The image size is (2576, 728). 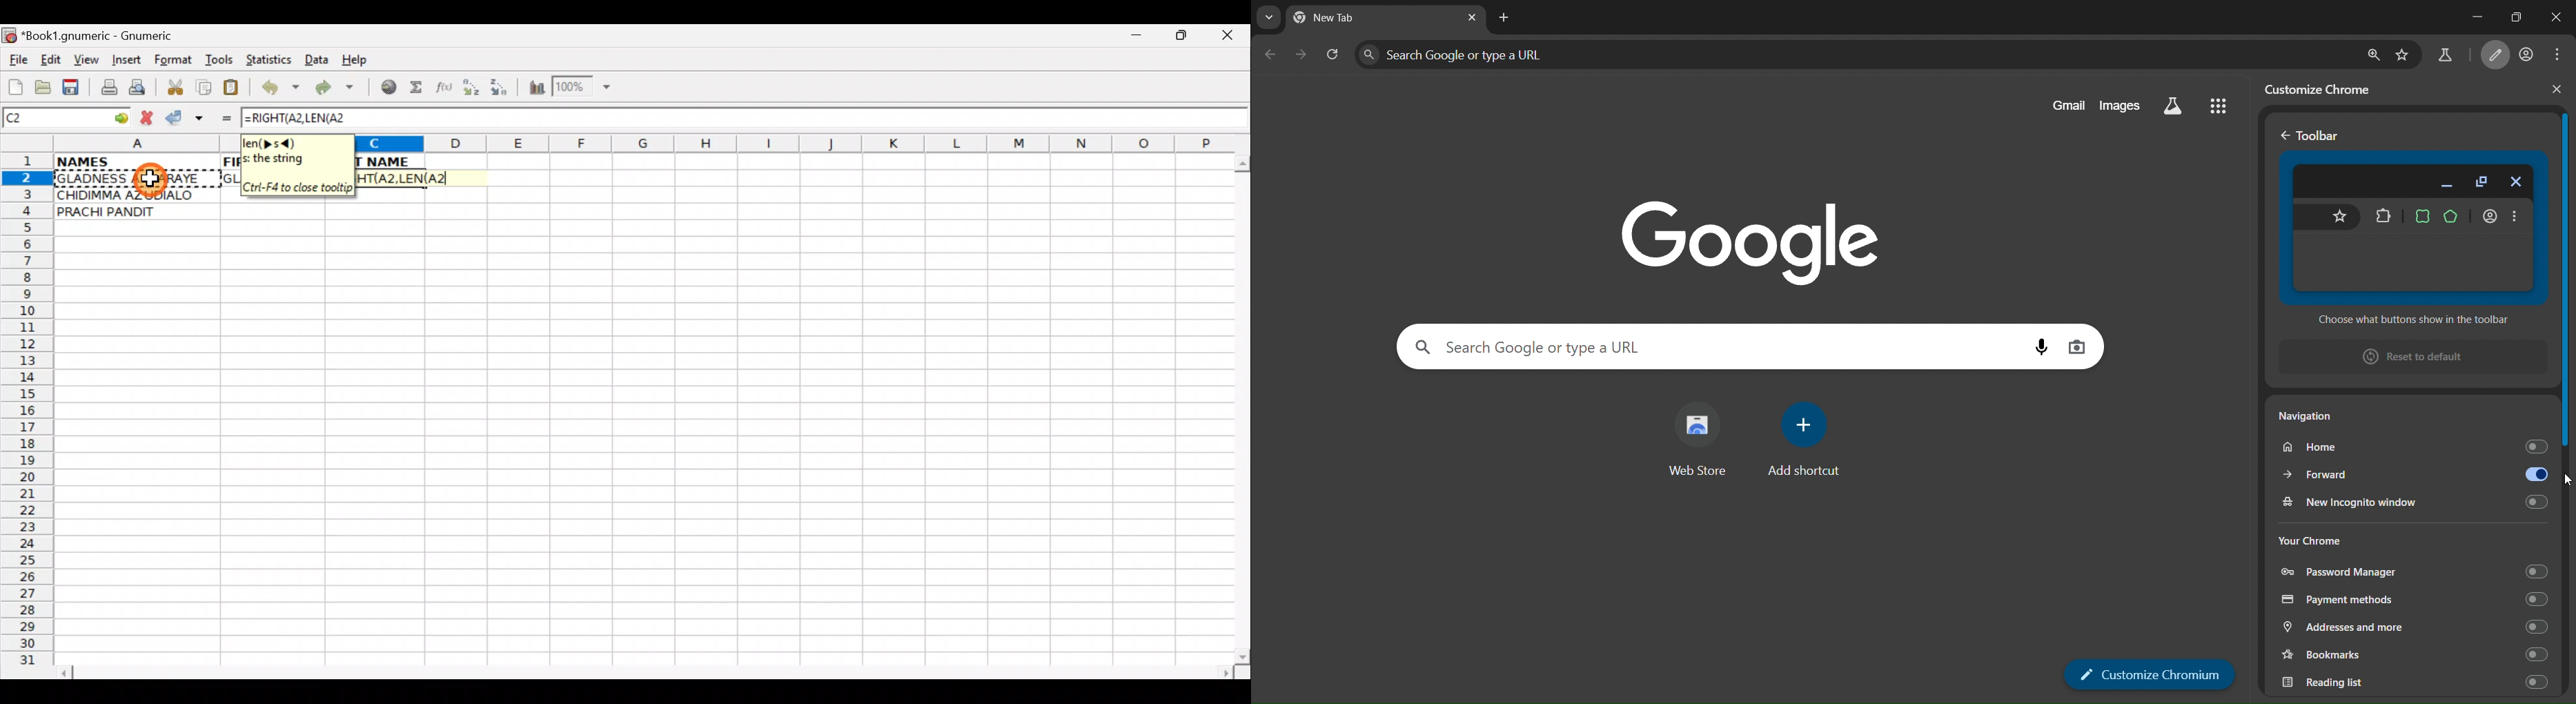 I want to click on Scroll bar, so click(x=1240, y=407).